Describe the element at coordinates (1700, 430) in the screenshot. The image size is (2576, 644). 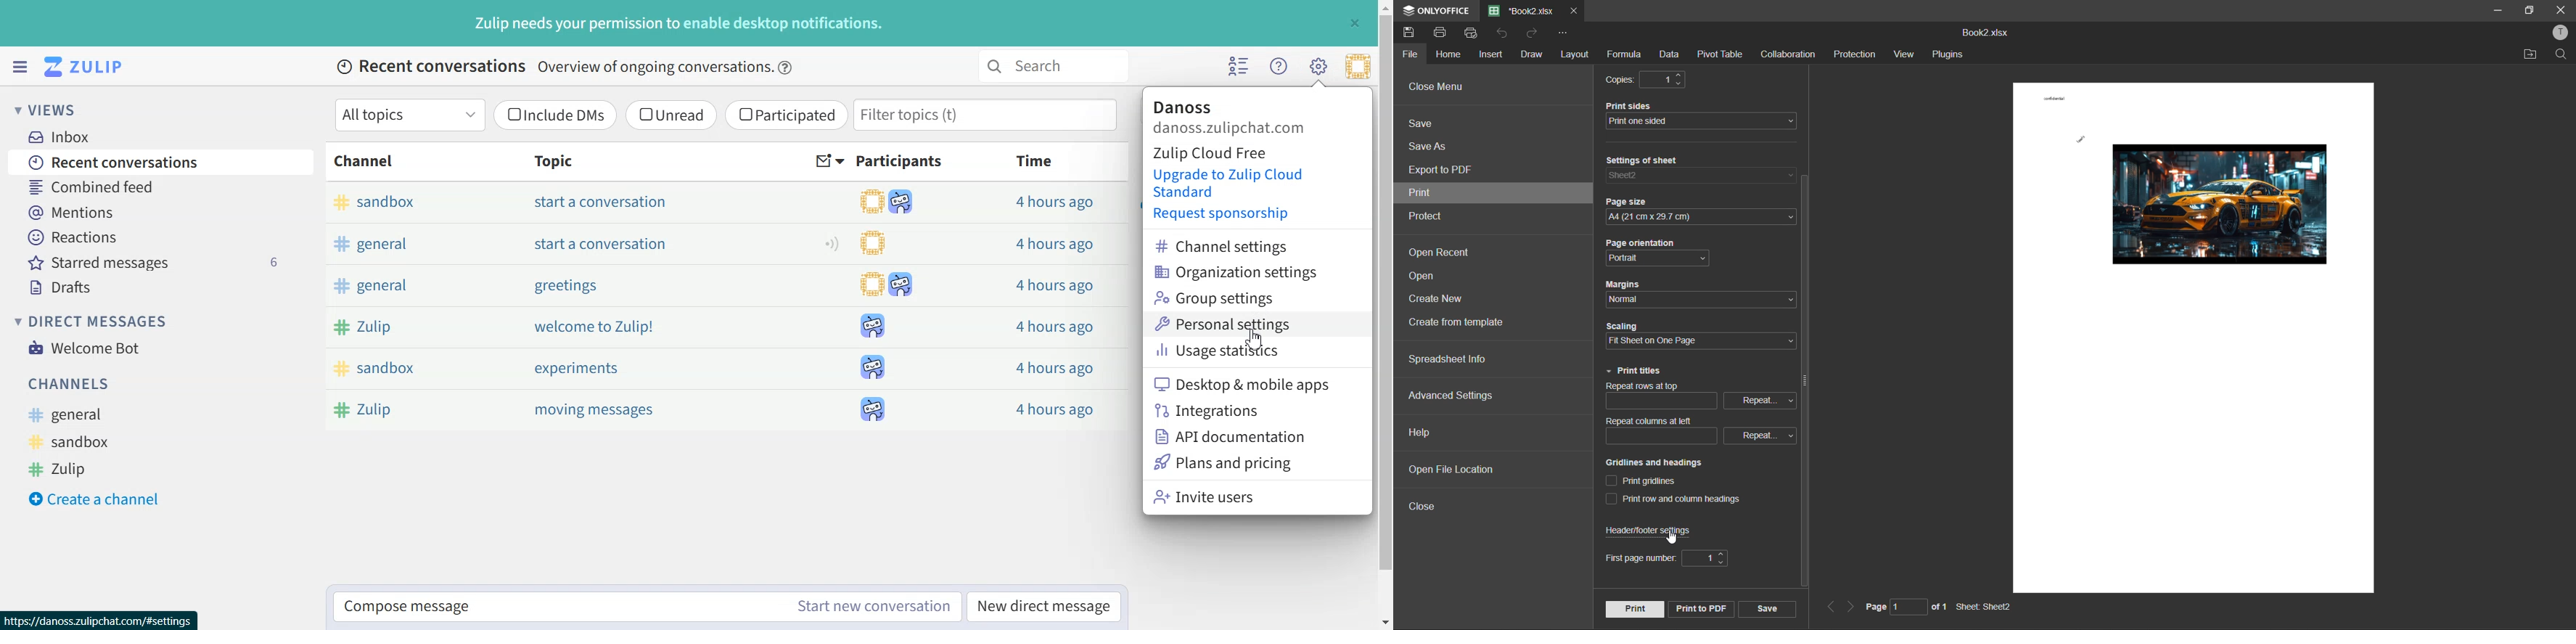
I see `repeat columns at left` at that location.